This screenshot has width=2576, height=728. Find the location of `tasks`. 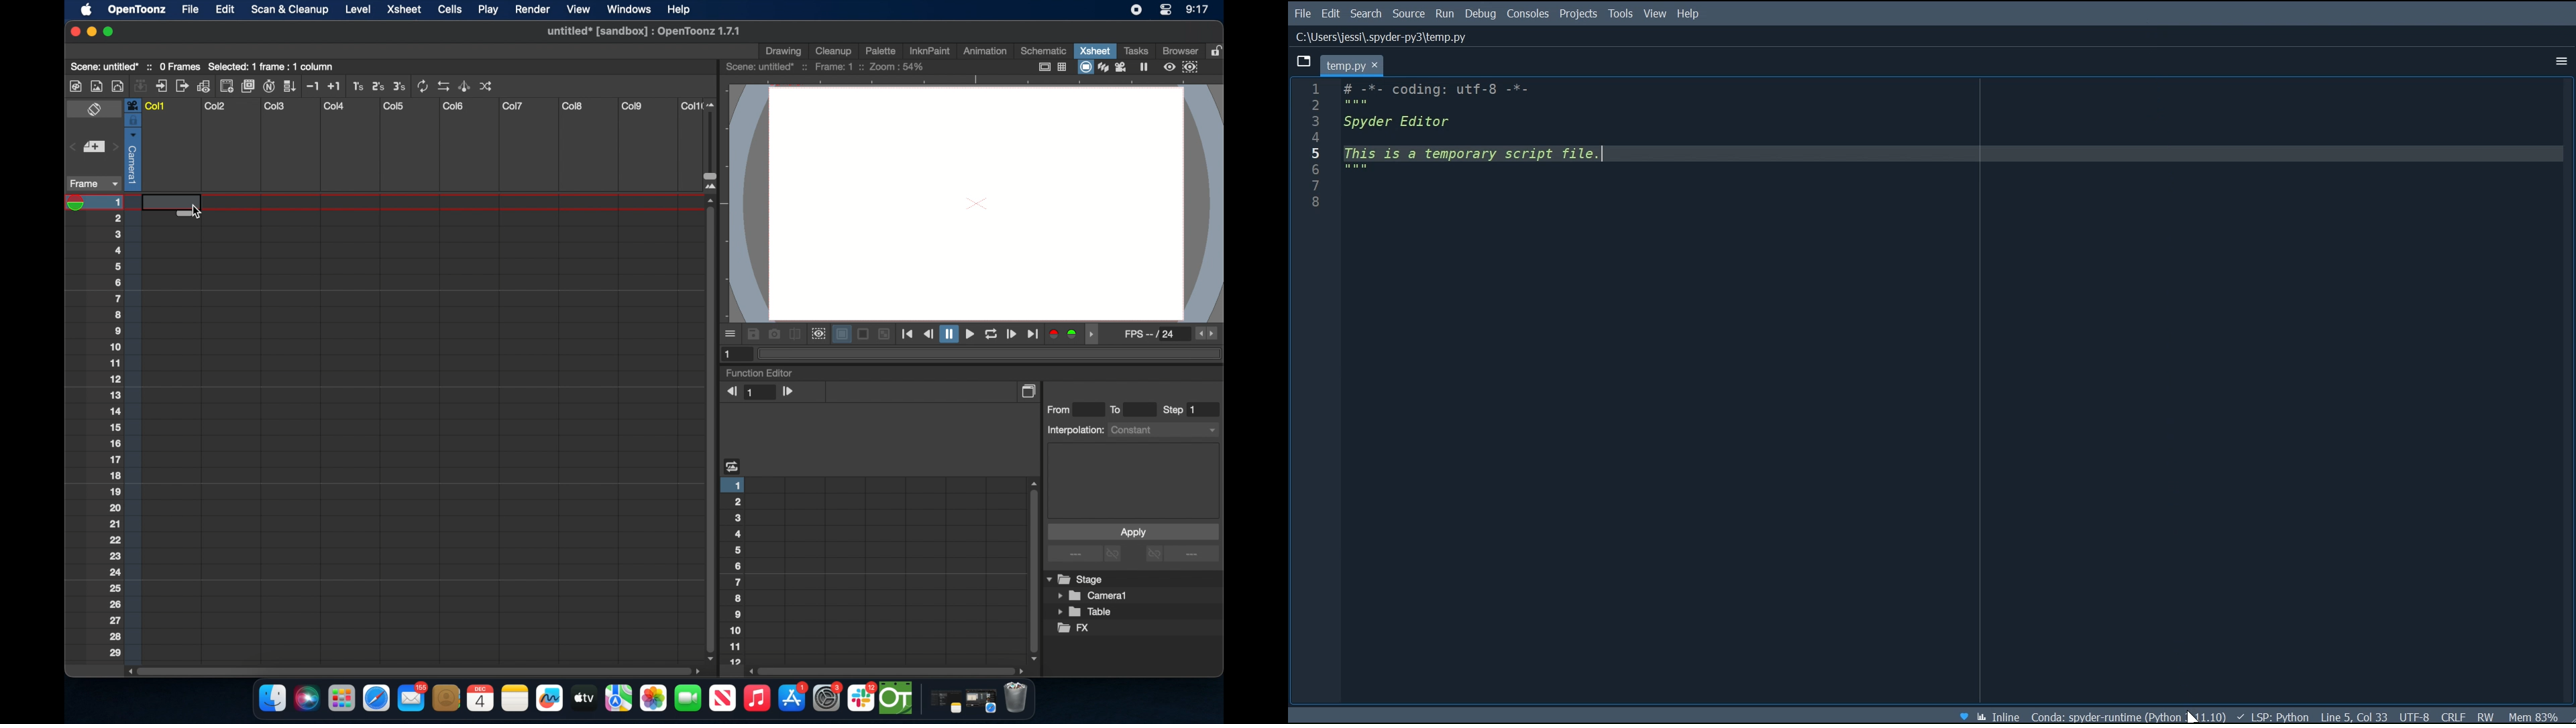

tasks is located at coordinates (1135, 50).